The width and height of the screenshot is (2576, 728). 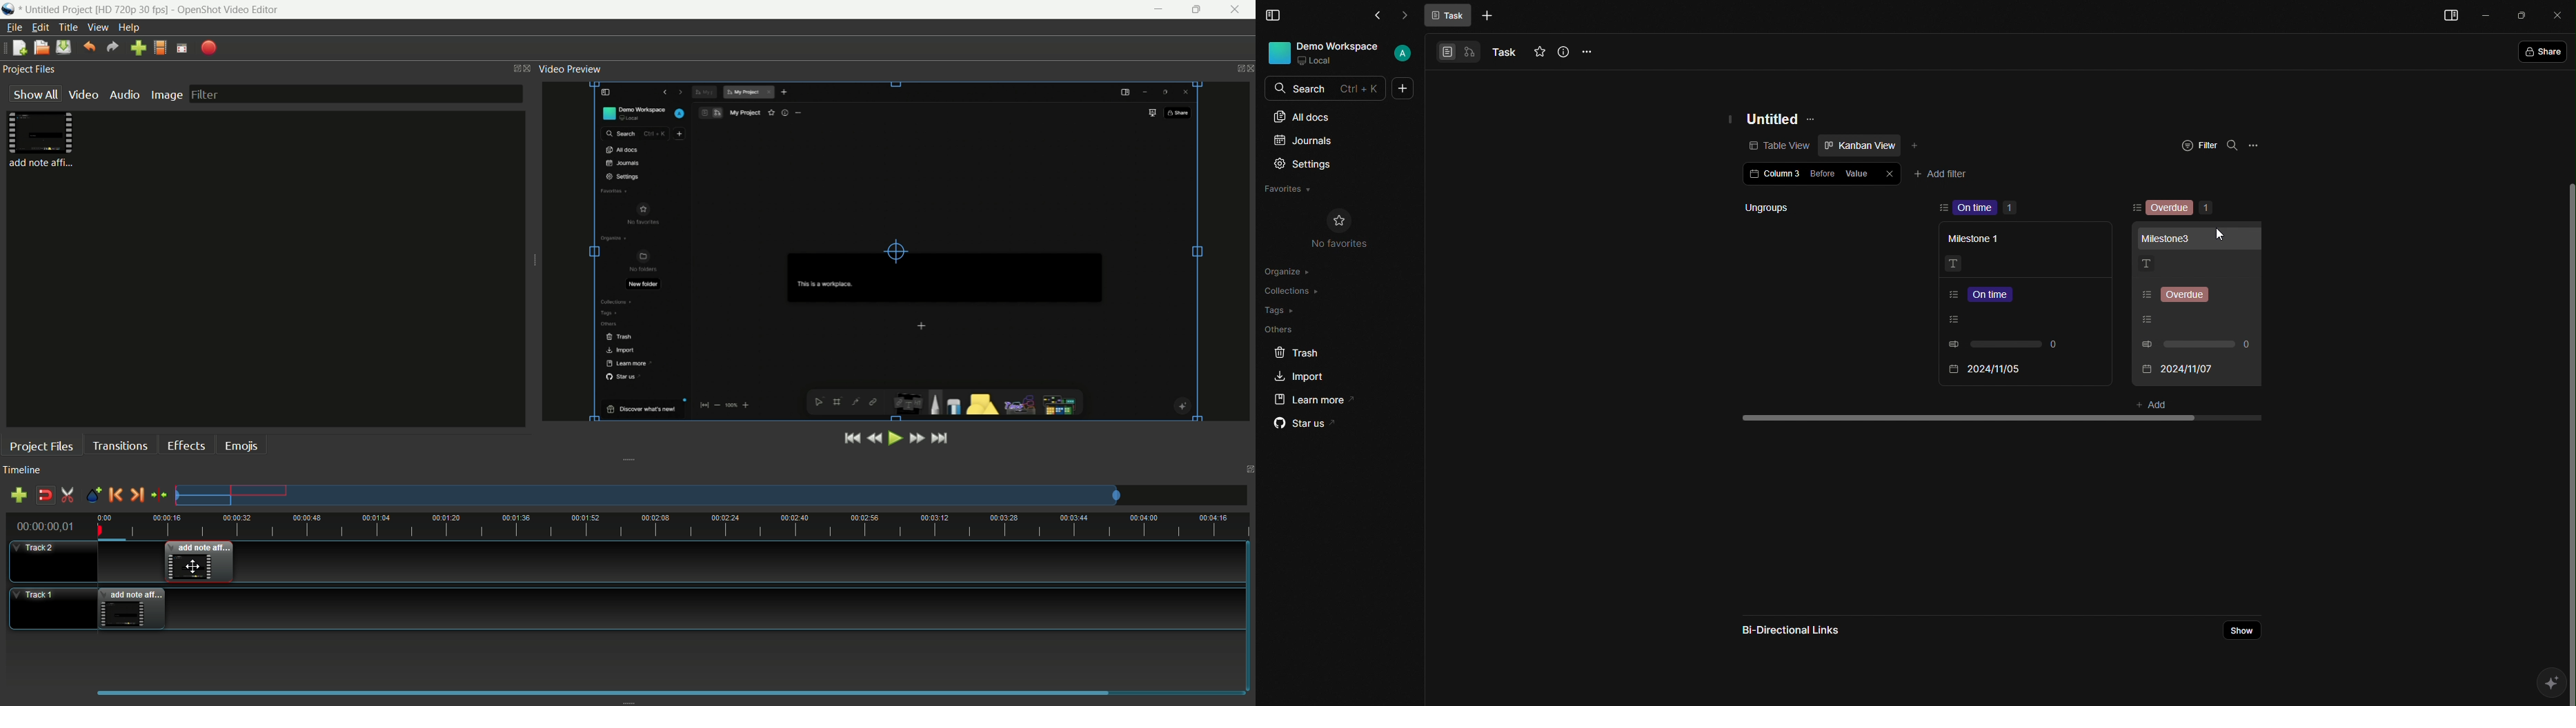 What do you see at coordinates (1504, 52) in the screenshot?
I see `Task` at bounding box center [1504, 52].